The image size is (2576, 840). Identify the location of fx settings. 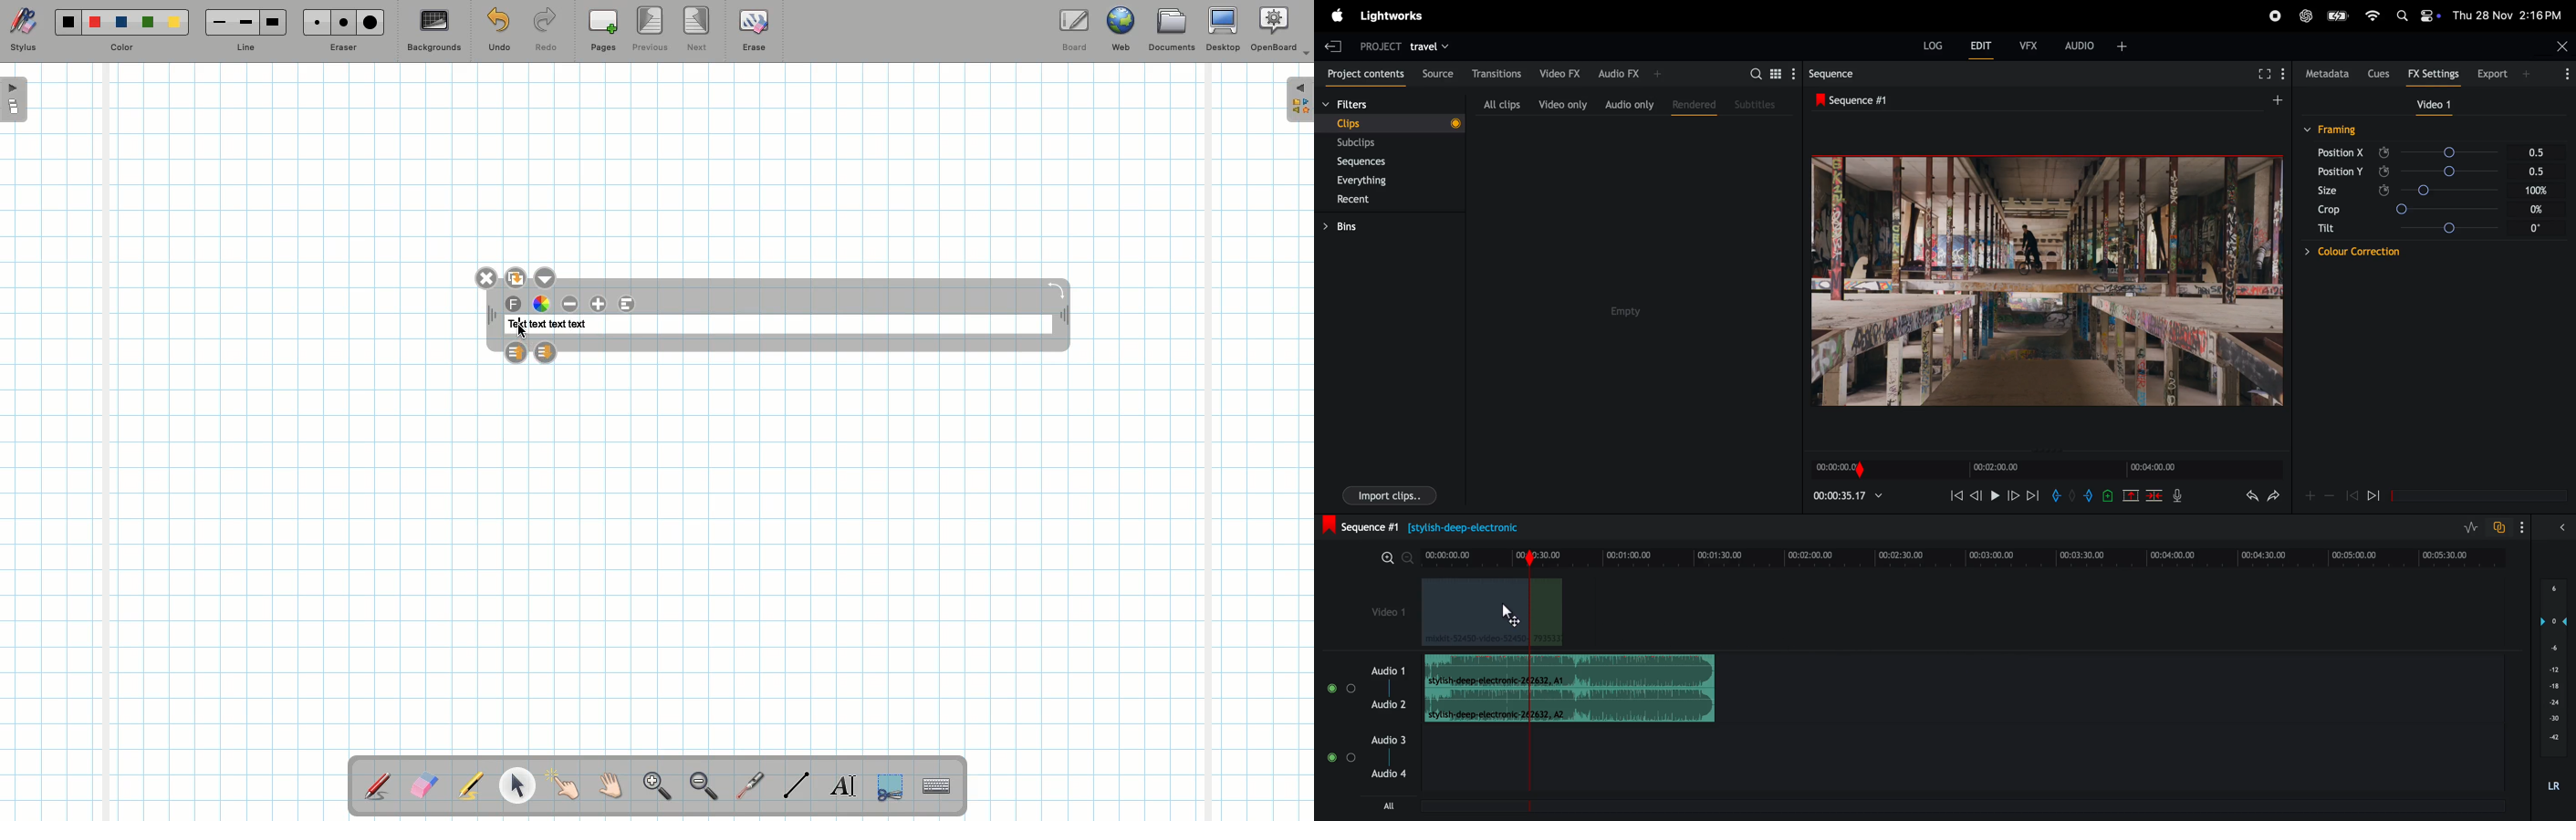
(2437, 74).